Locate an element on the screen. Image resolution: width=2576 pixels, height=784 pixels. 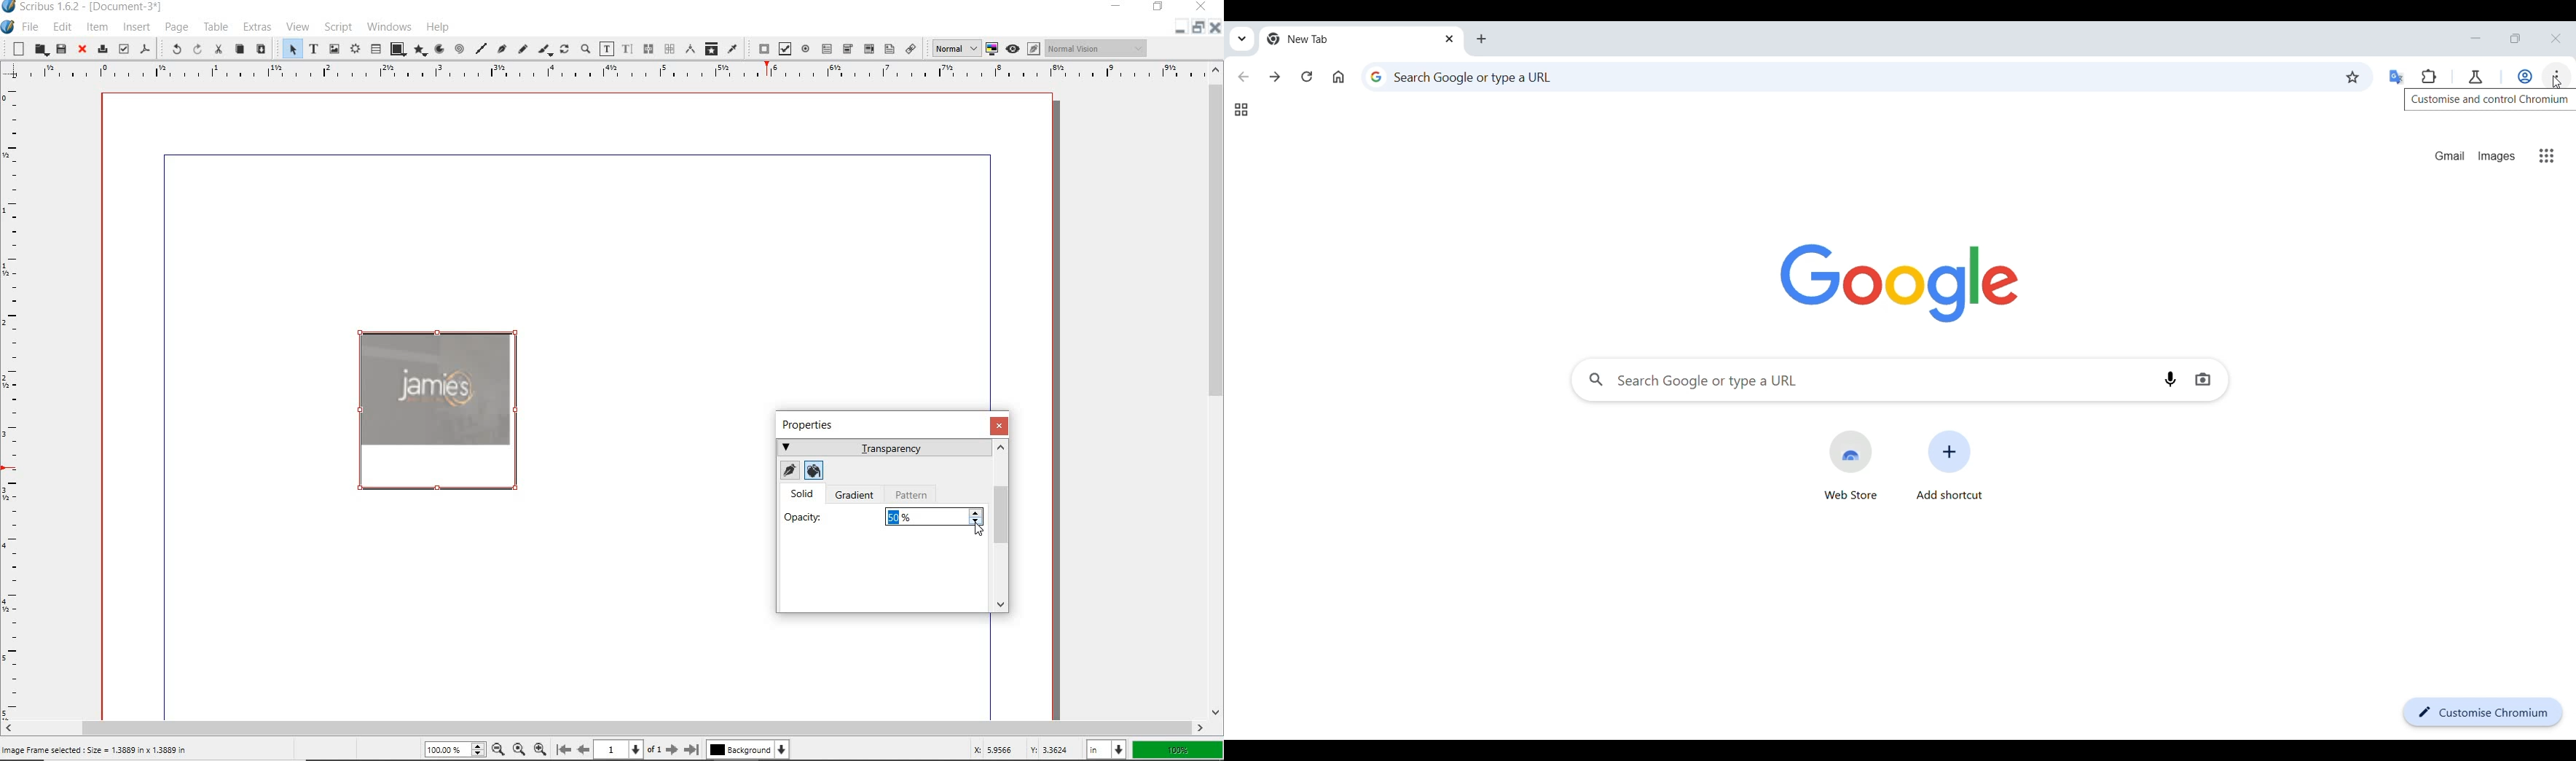
spiral is located at coordinates (458, 50).